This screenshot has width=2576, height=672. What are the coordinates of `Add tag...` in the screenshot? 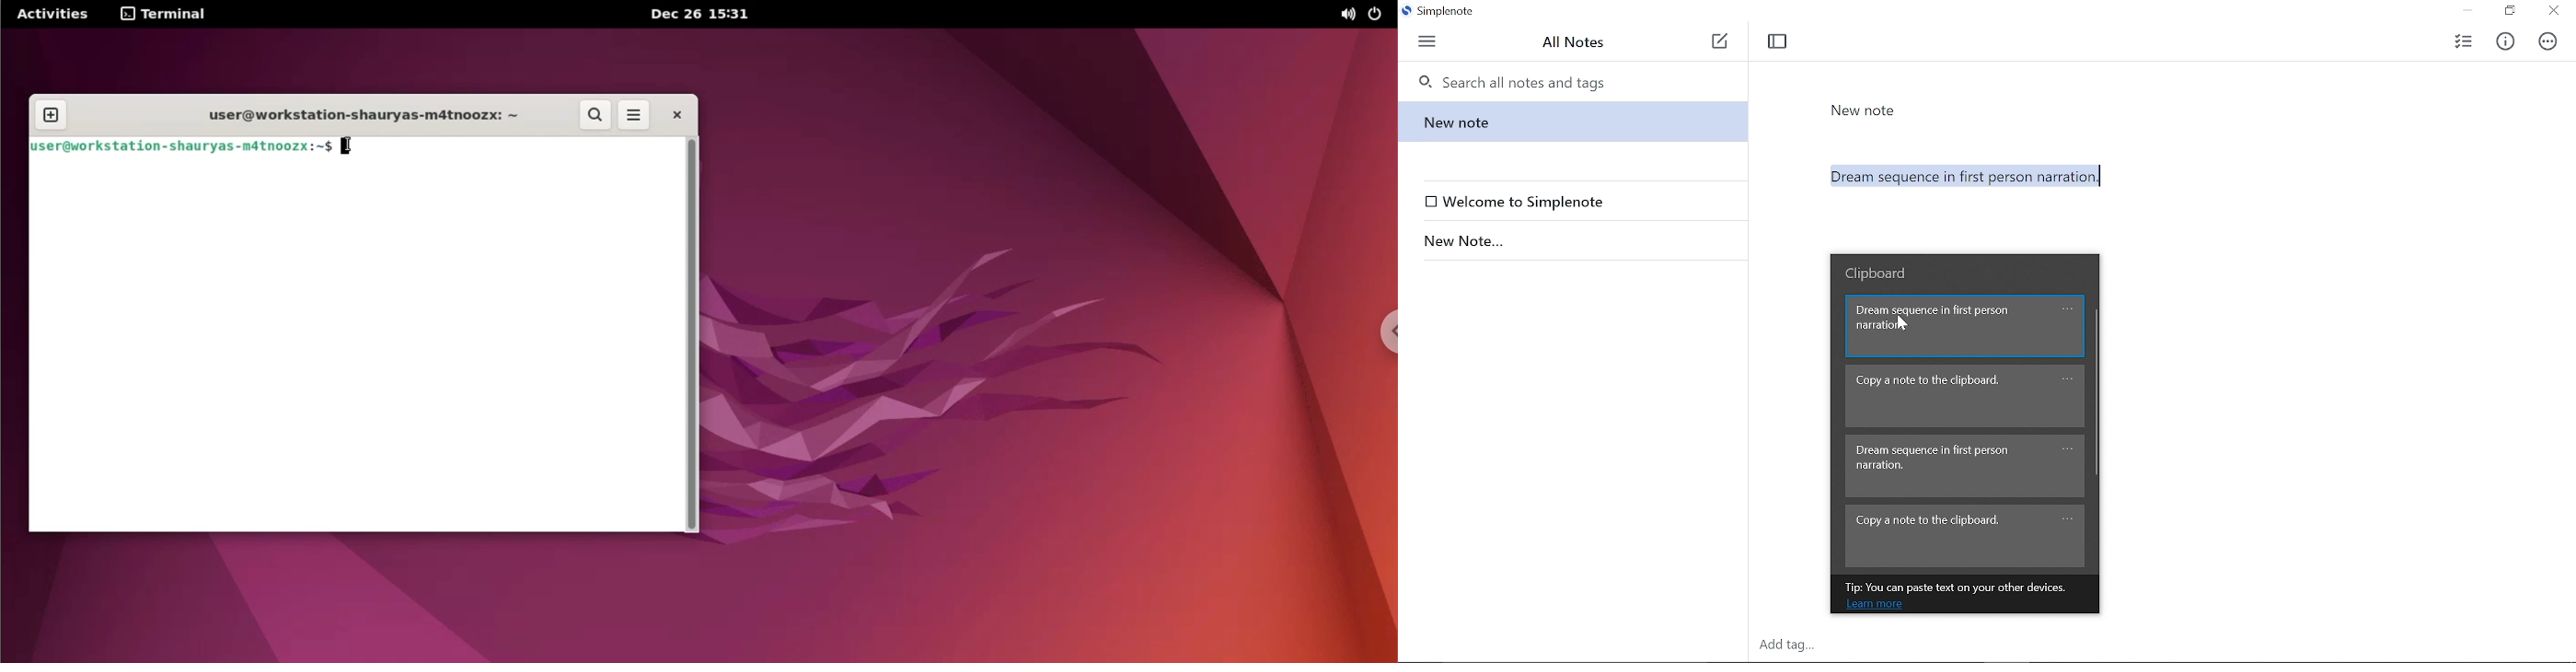 It's located at (1799, 646).